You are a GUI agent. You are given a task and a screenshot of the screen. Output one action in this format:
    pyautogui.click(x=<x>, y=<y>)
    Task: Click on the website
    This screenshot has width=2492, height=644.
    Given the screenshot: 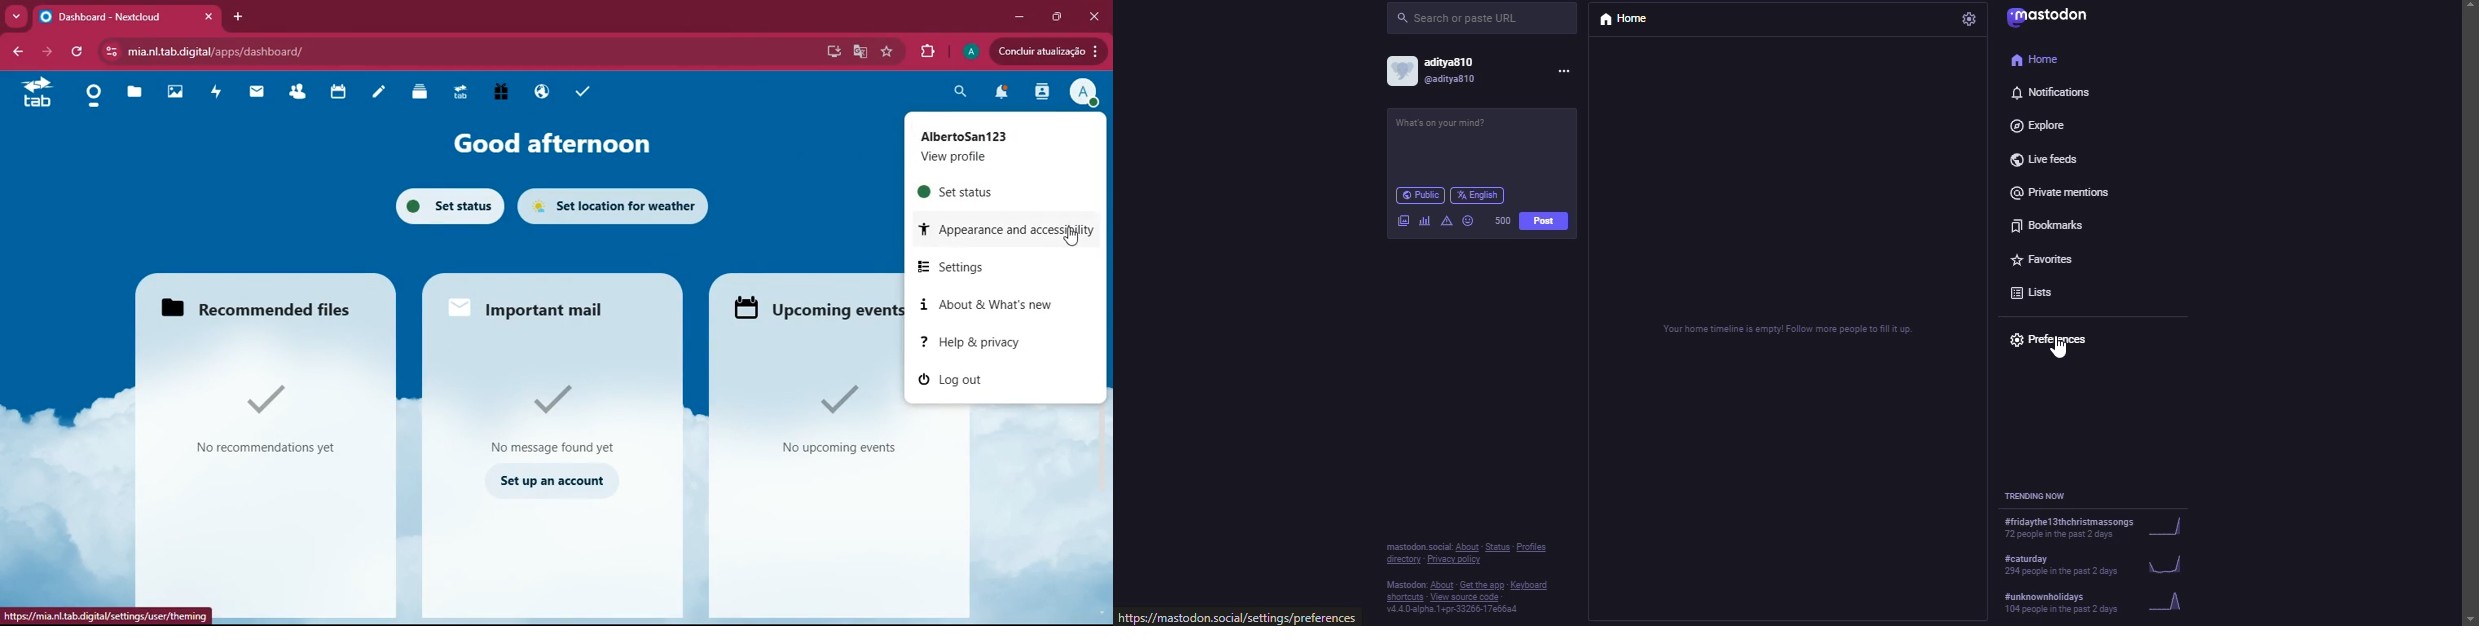 What is the action you would take?
    pyautogui.click(x=1236, y=616)
    